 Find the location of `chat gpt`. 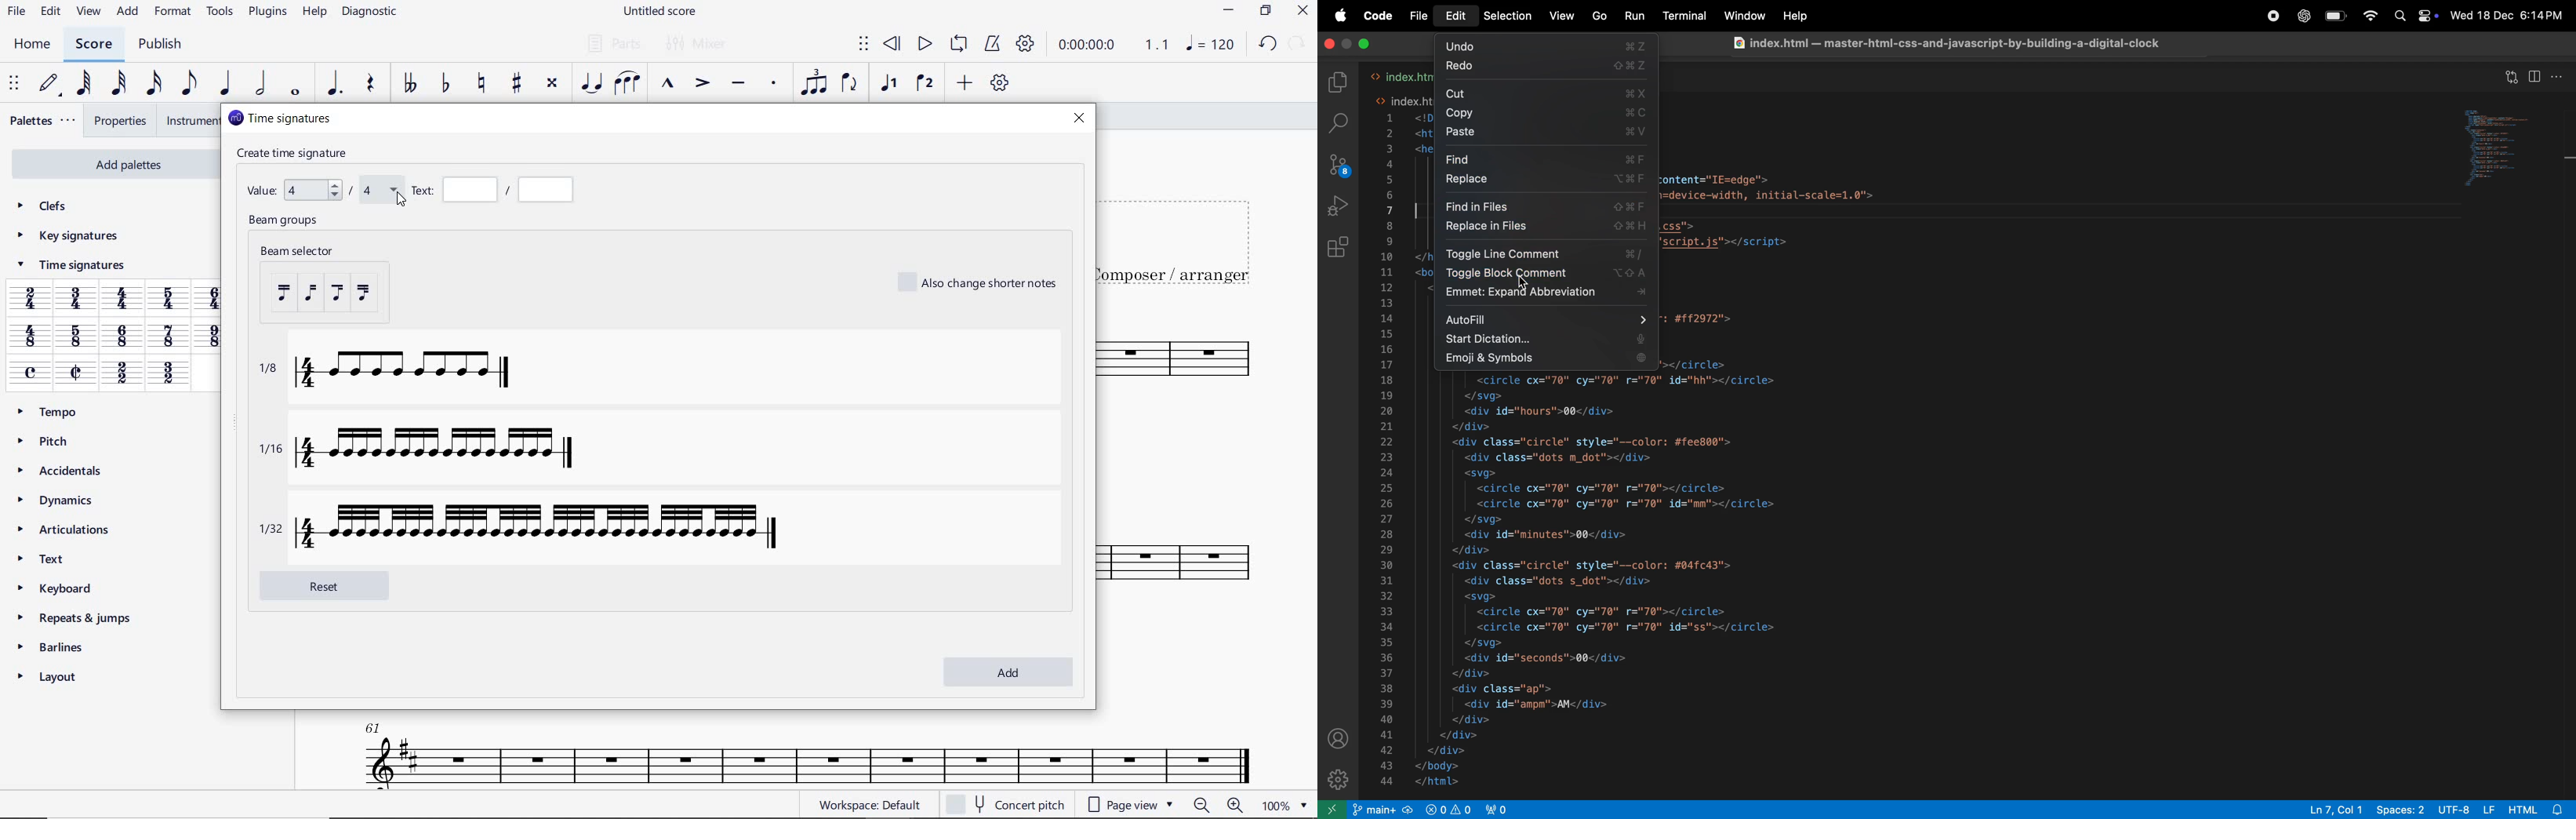

chat gpt is located at coordinates (2302, 15).